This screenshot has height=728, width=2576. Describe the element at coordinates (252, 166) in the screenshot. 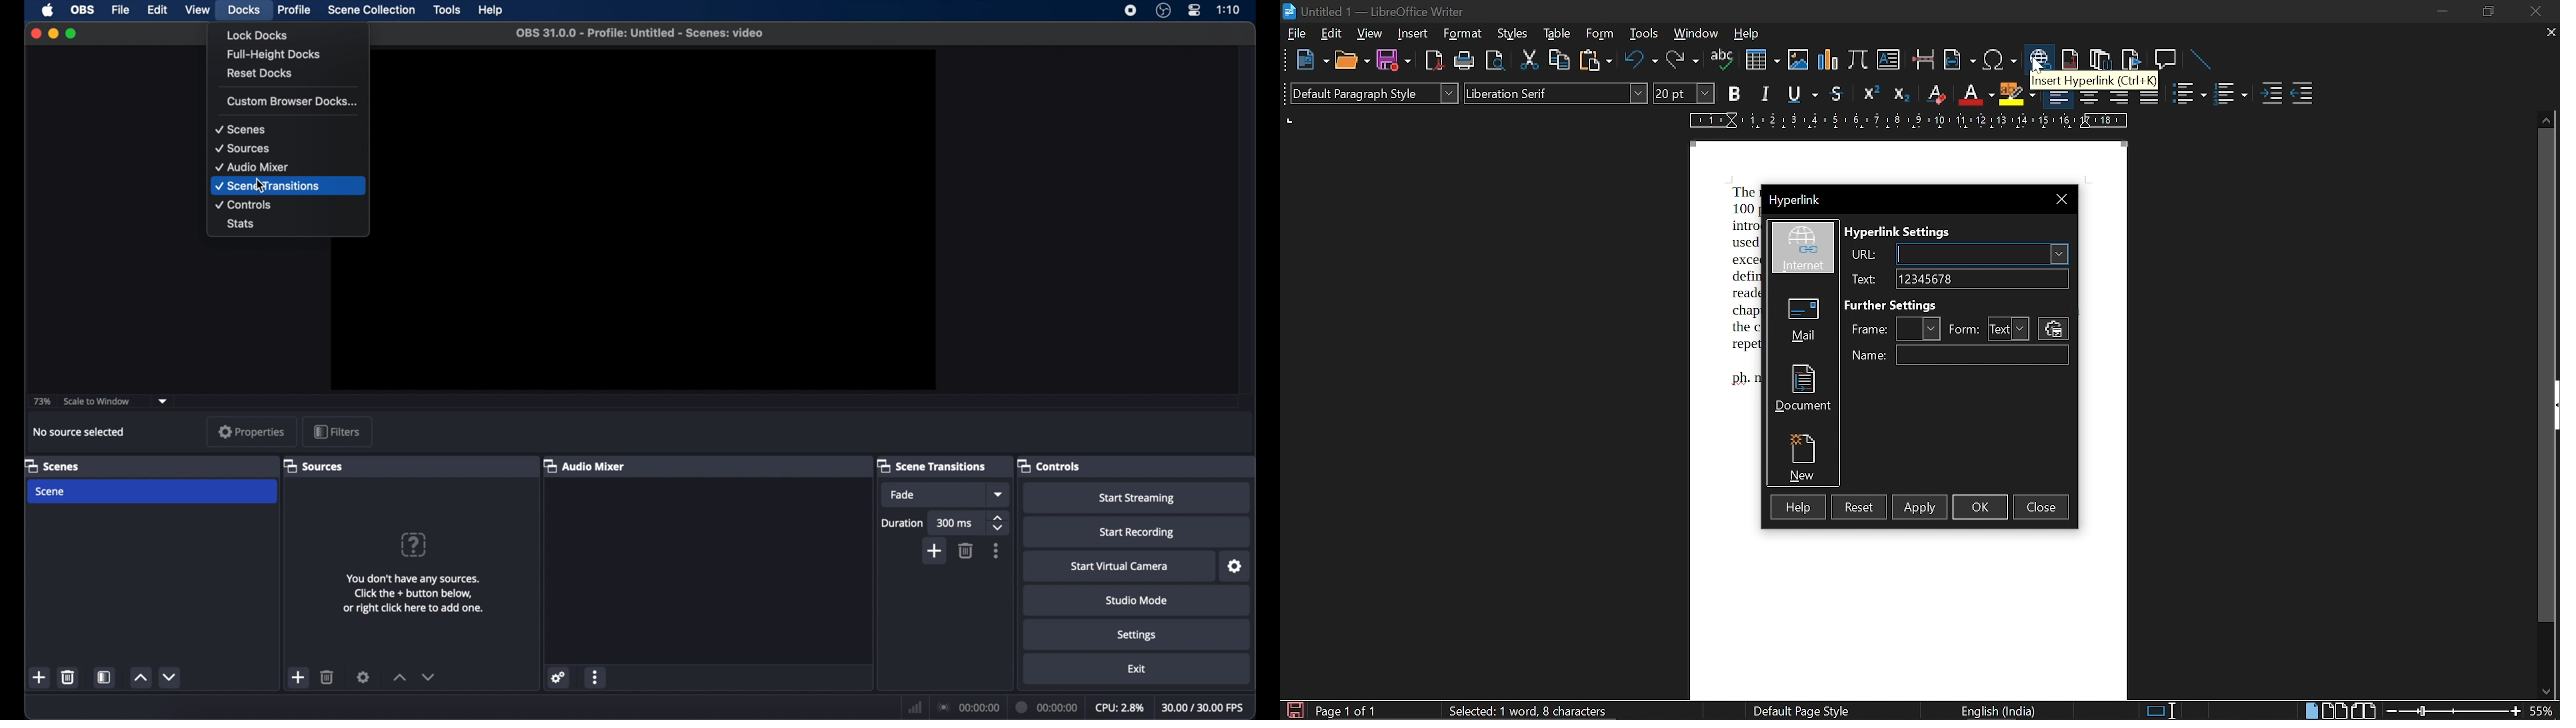

I see `audio mixer` at that location.